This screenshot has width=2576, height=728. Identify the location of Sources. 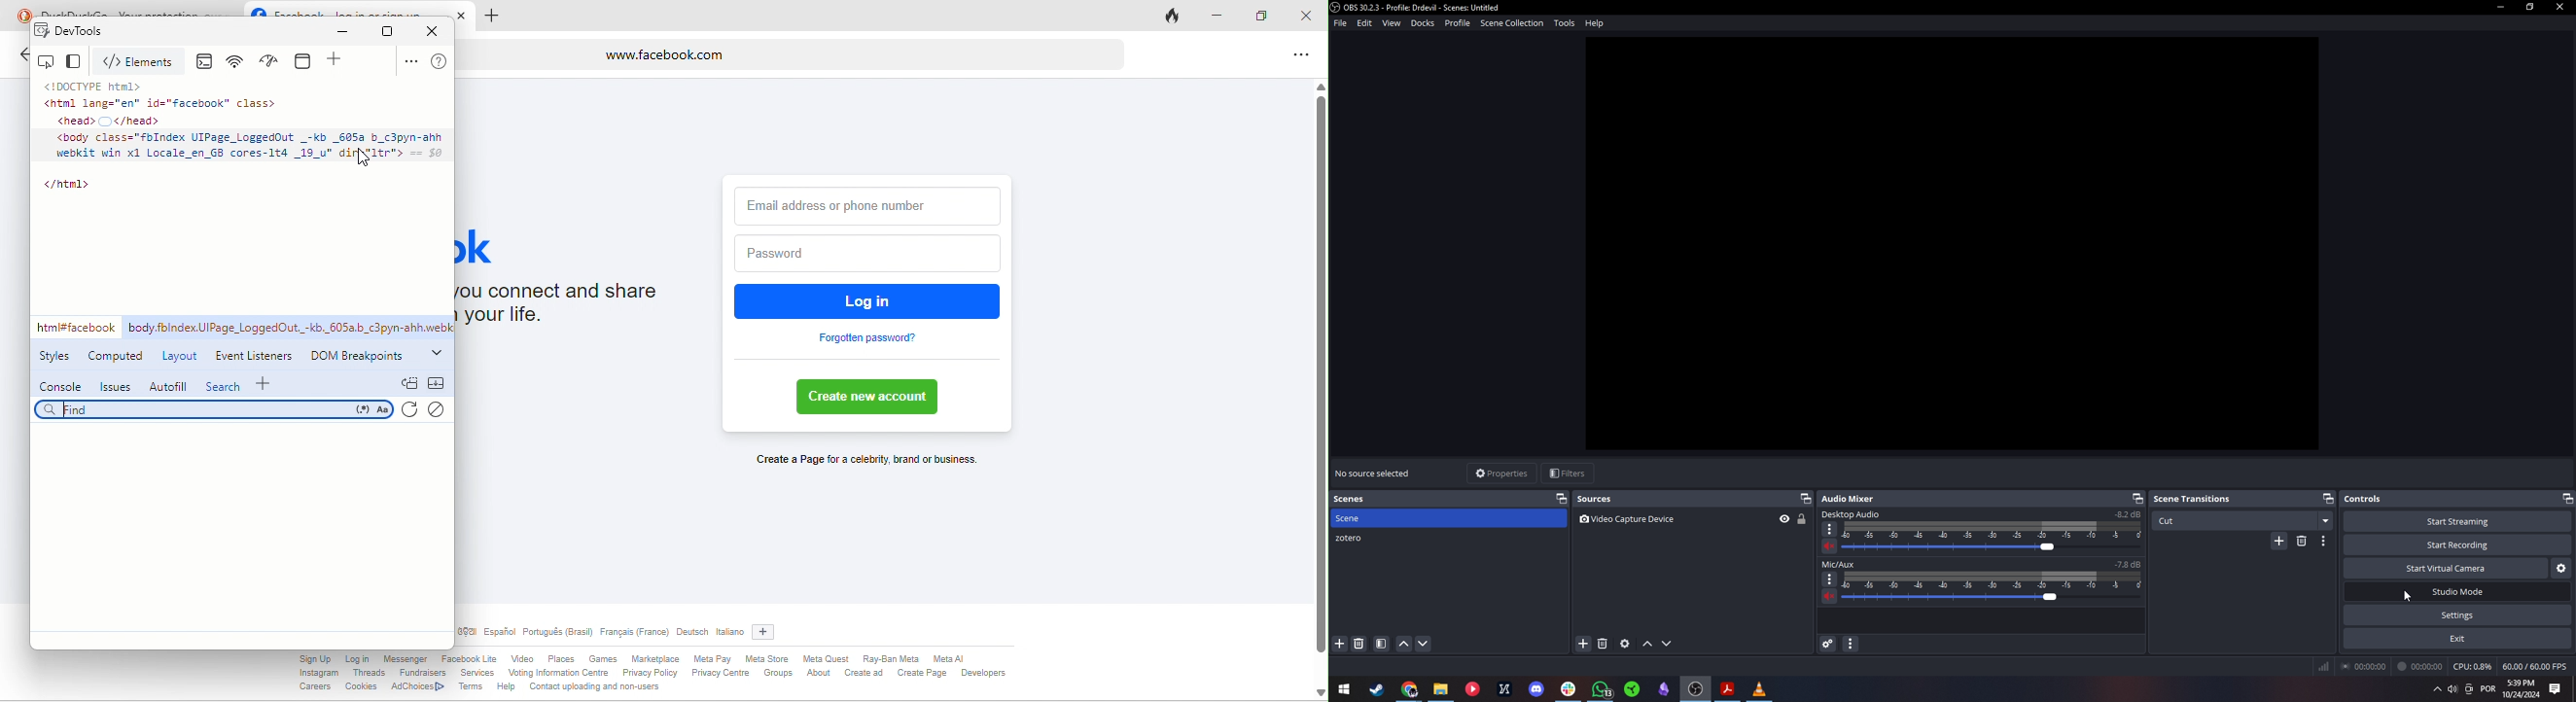
(1685, 499).